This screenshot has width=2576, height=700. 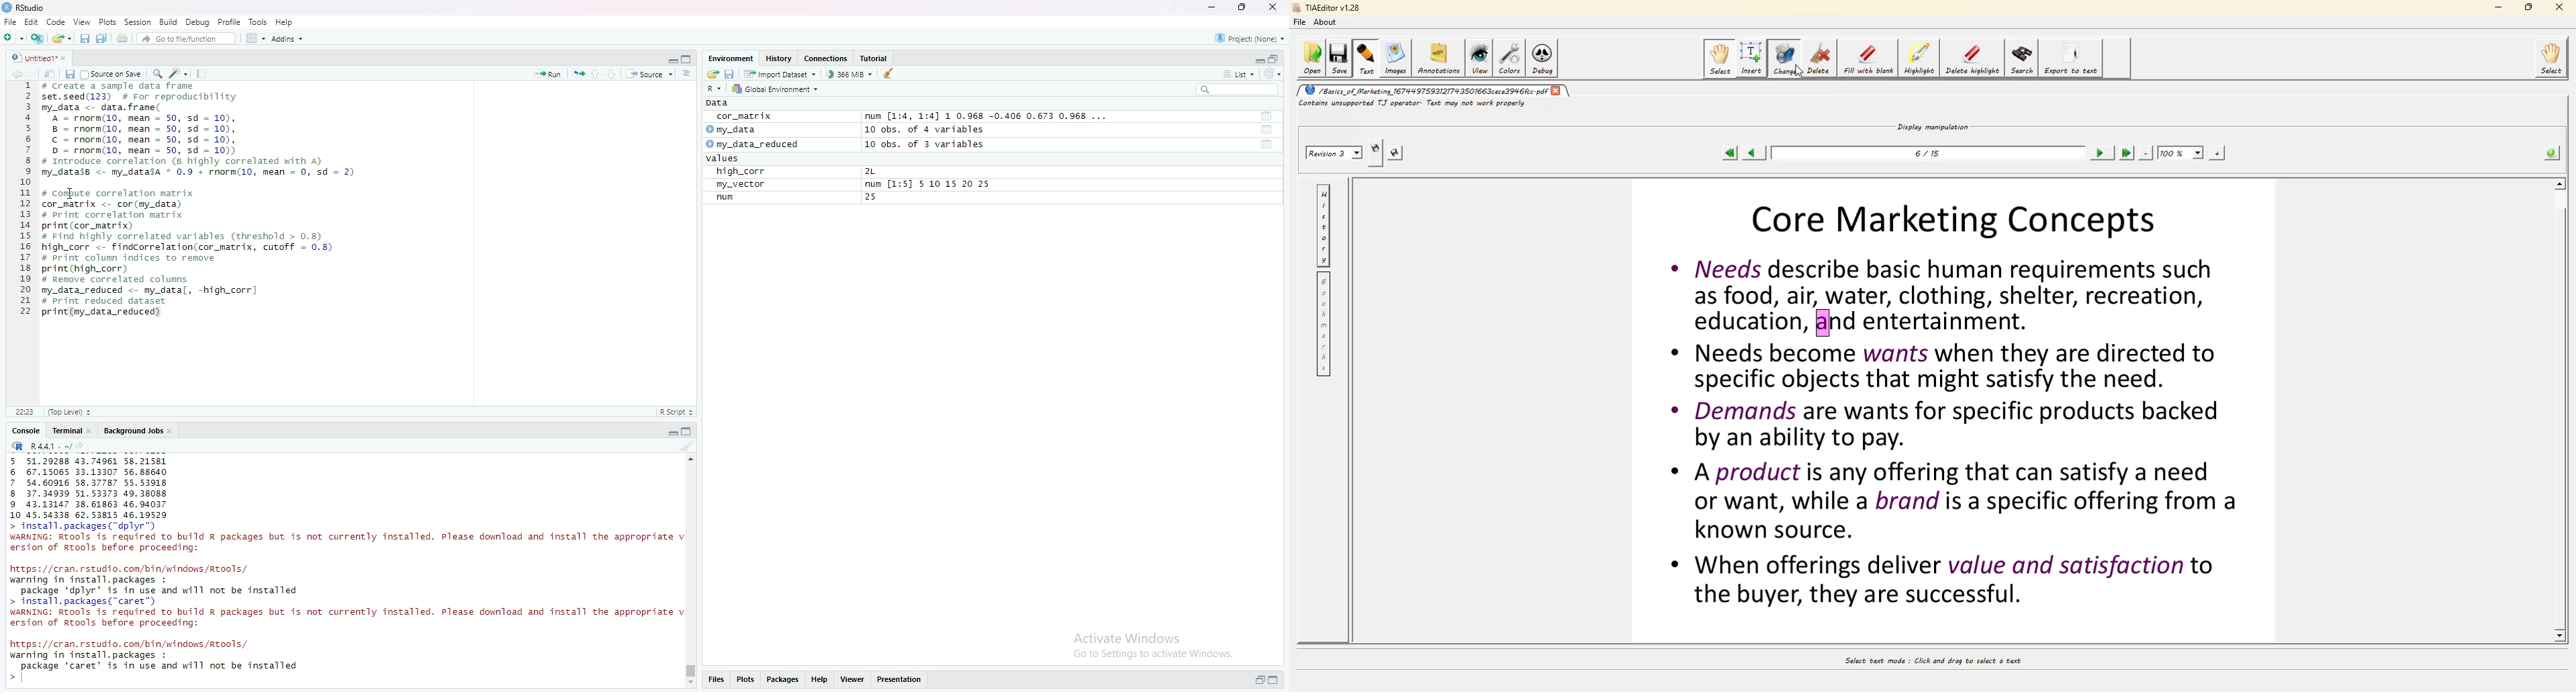 I want to click on close, so click(x=91, y=431).